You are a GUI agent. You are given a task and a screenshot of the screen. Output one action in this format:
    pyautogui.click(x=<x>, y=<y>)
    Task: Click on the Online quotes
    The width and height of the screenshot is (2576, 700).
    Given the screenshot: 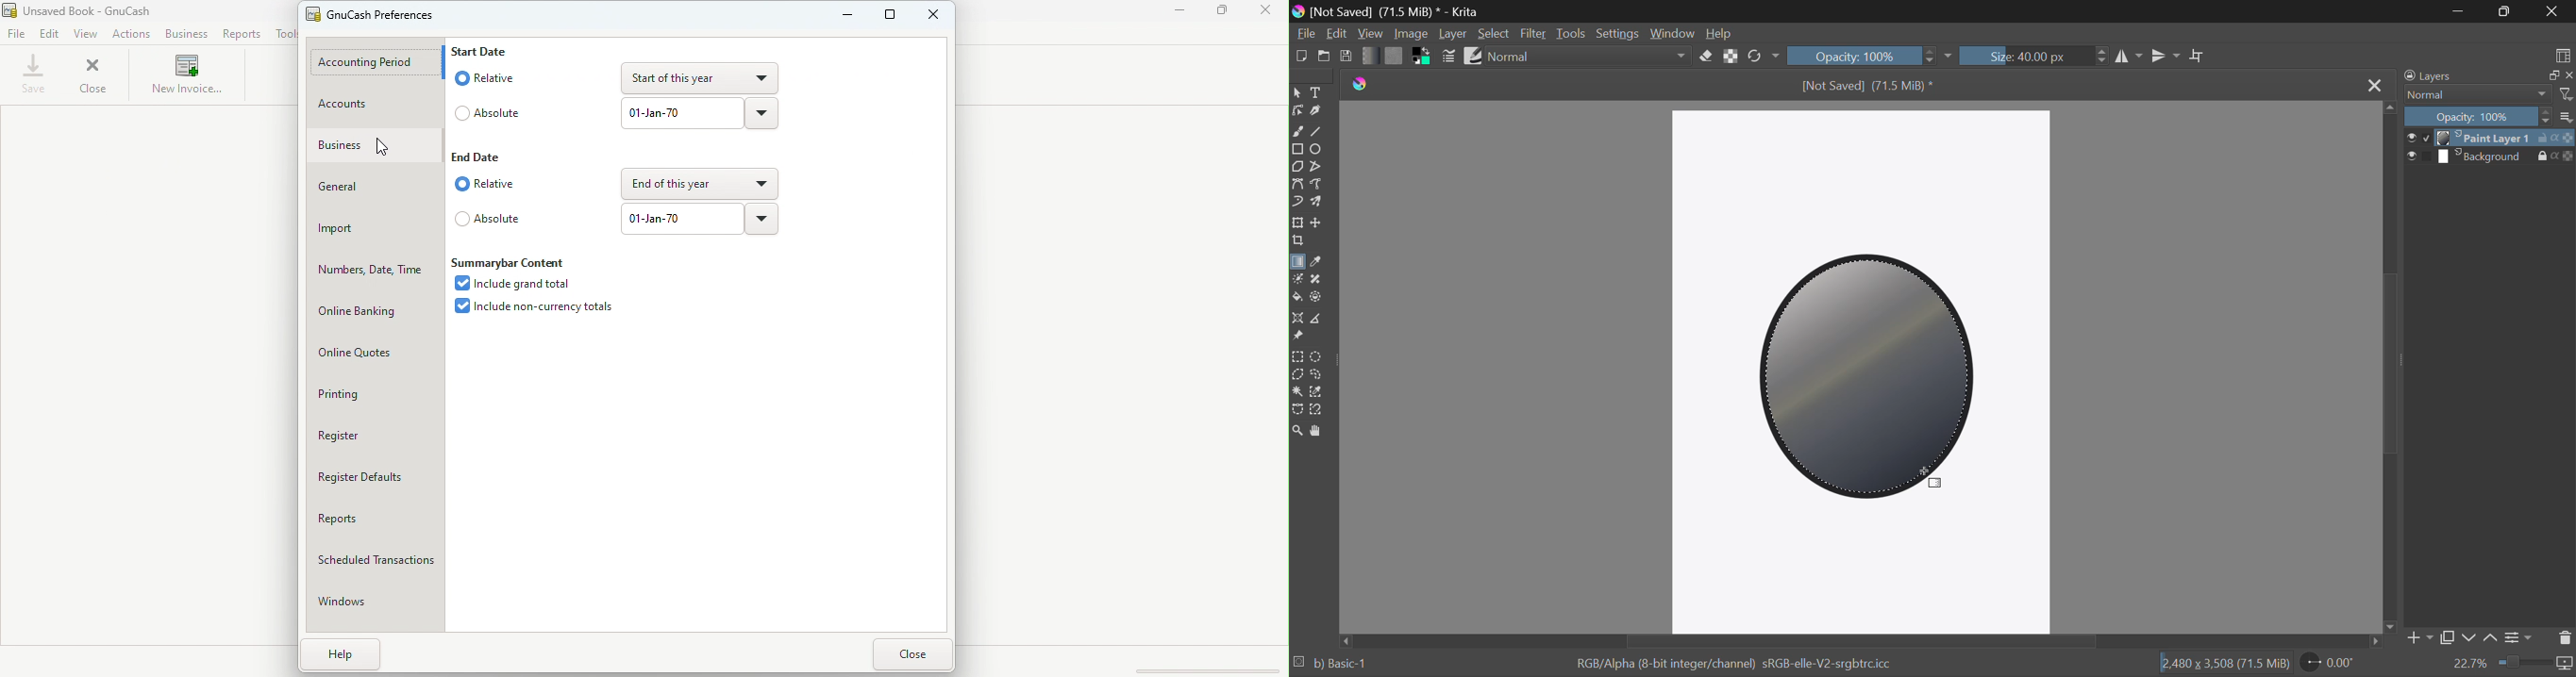 What is the action you would take?
    pyautogui.click(x=376, y=352)
    